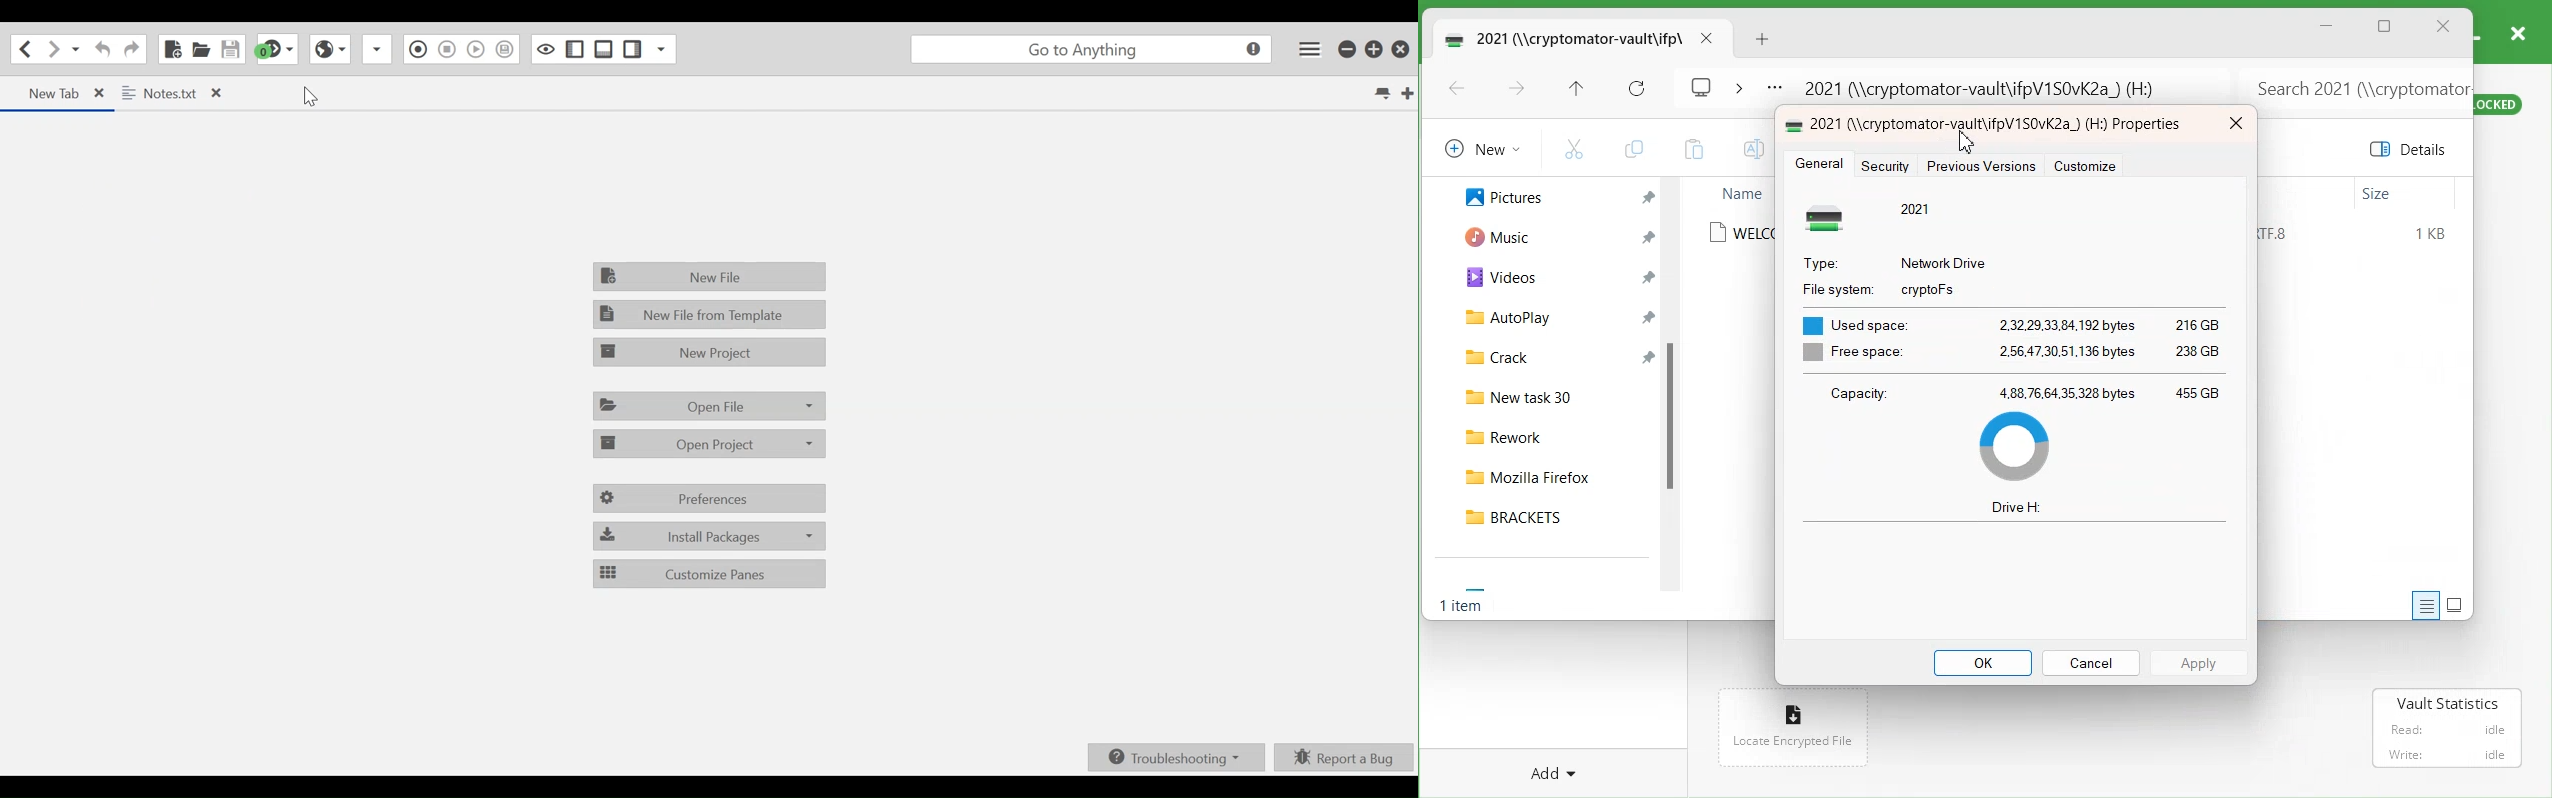 Image resolution: width=2576 pixels, height=812 pixels. What do you see at coordinates (1549, 394) in the screenshot?
I see `New task 30` at bounding box center [1549, 394].